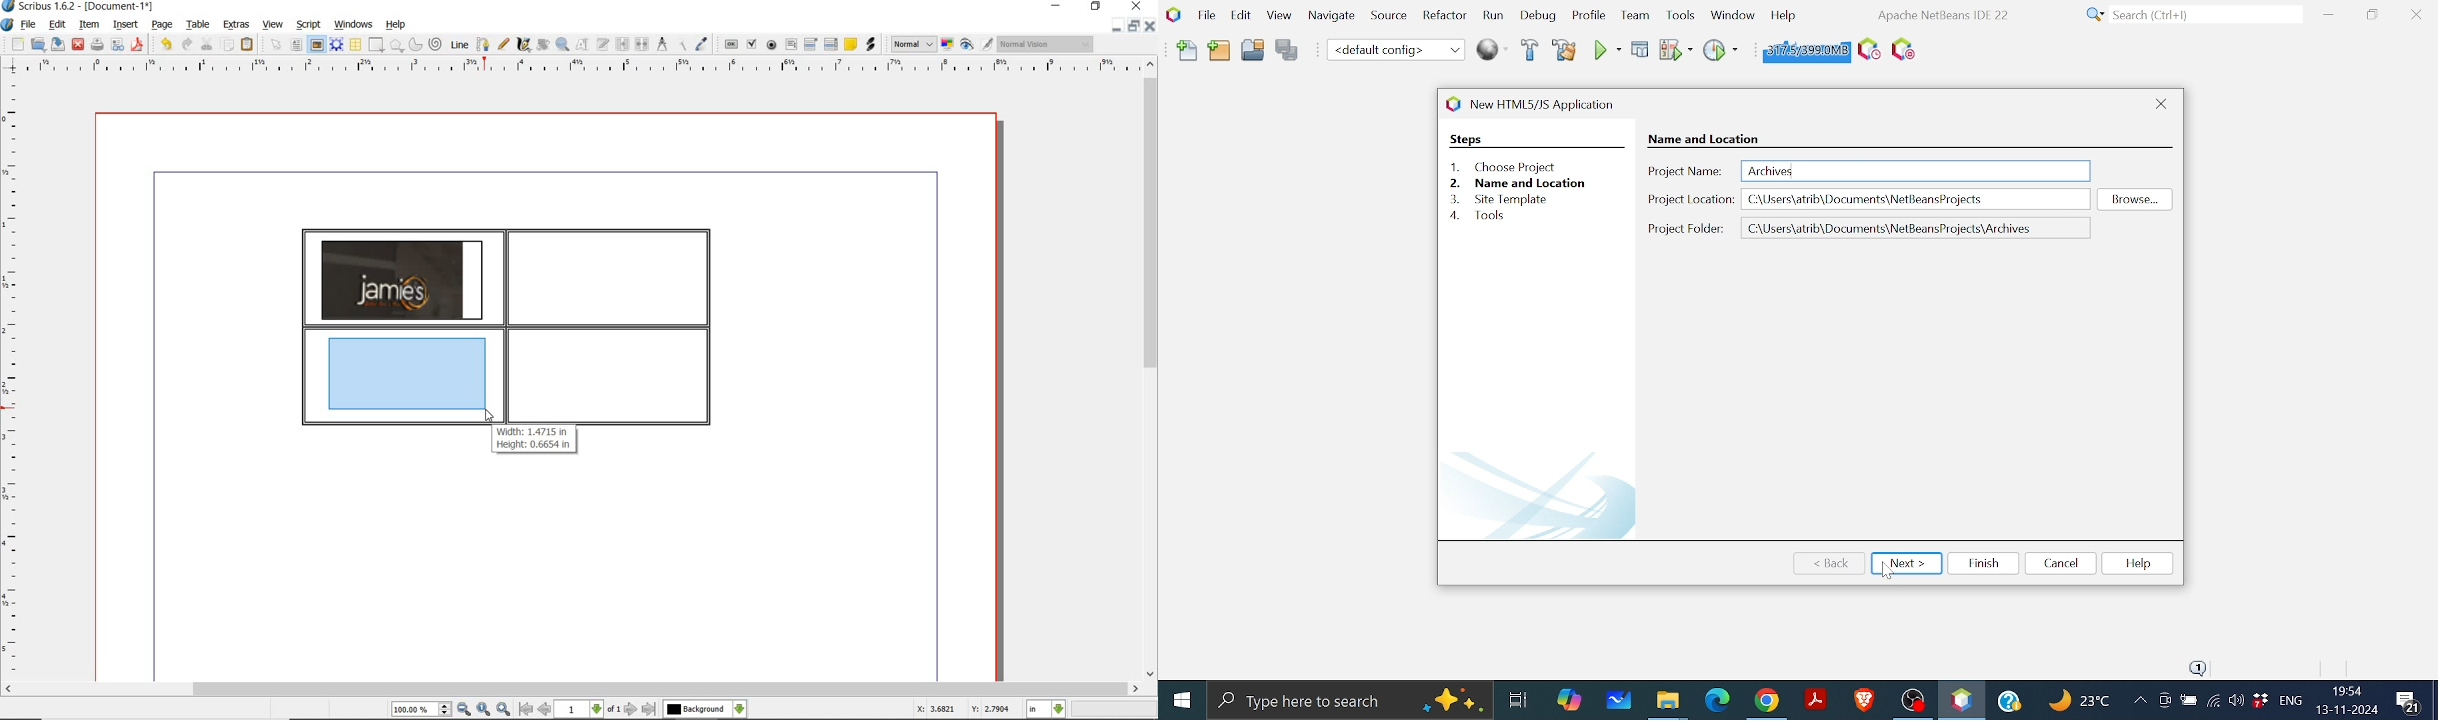 Image resolution: width=2464 pixels, height=728 pixels. I want to click on ruler, so click(586, 66).